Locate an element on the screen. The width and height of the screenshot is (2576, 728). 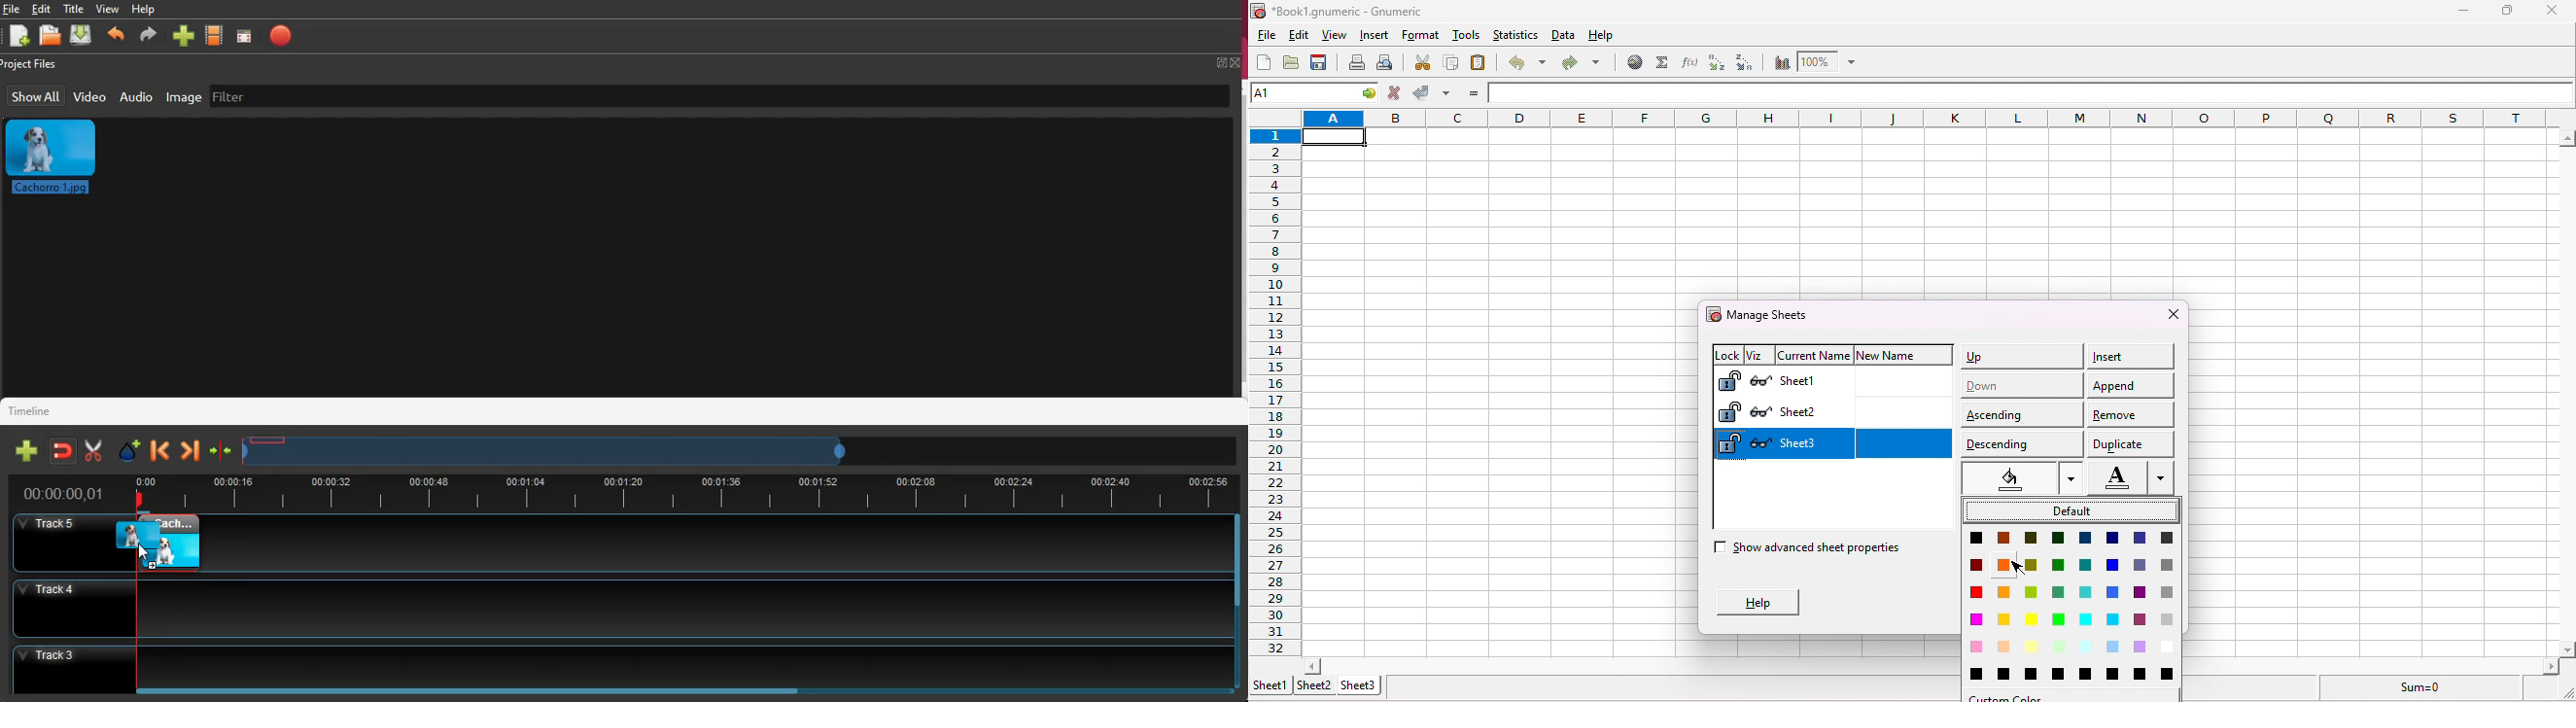
compress is located at coordinates (220, 453).